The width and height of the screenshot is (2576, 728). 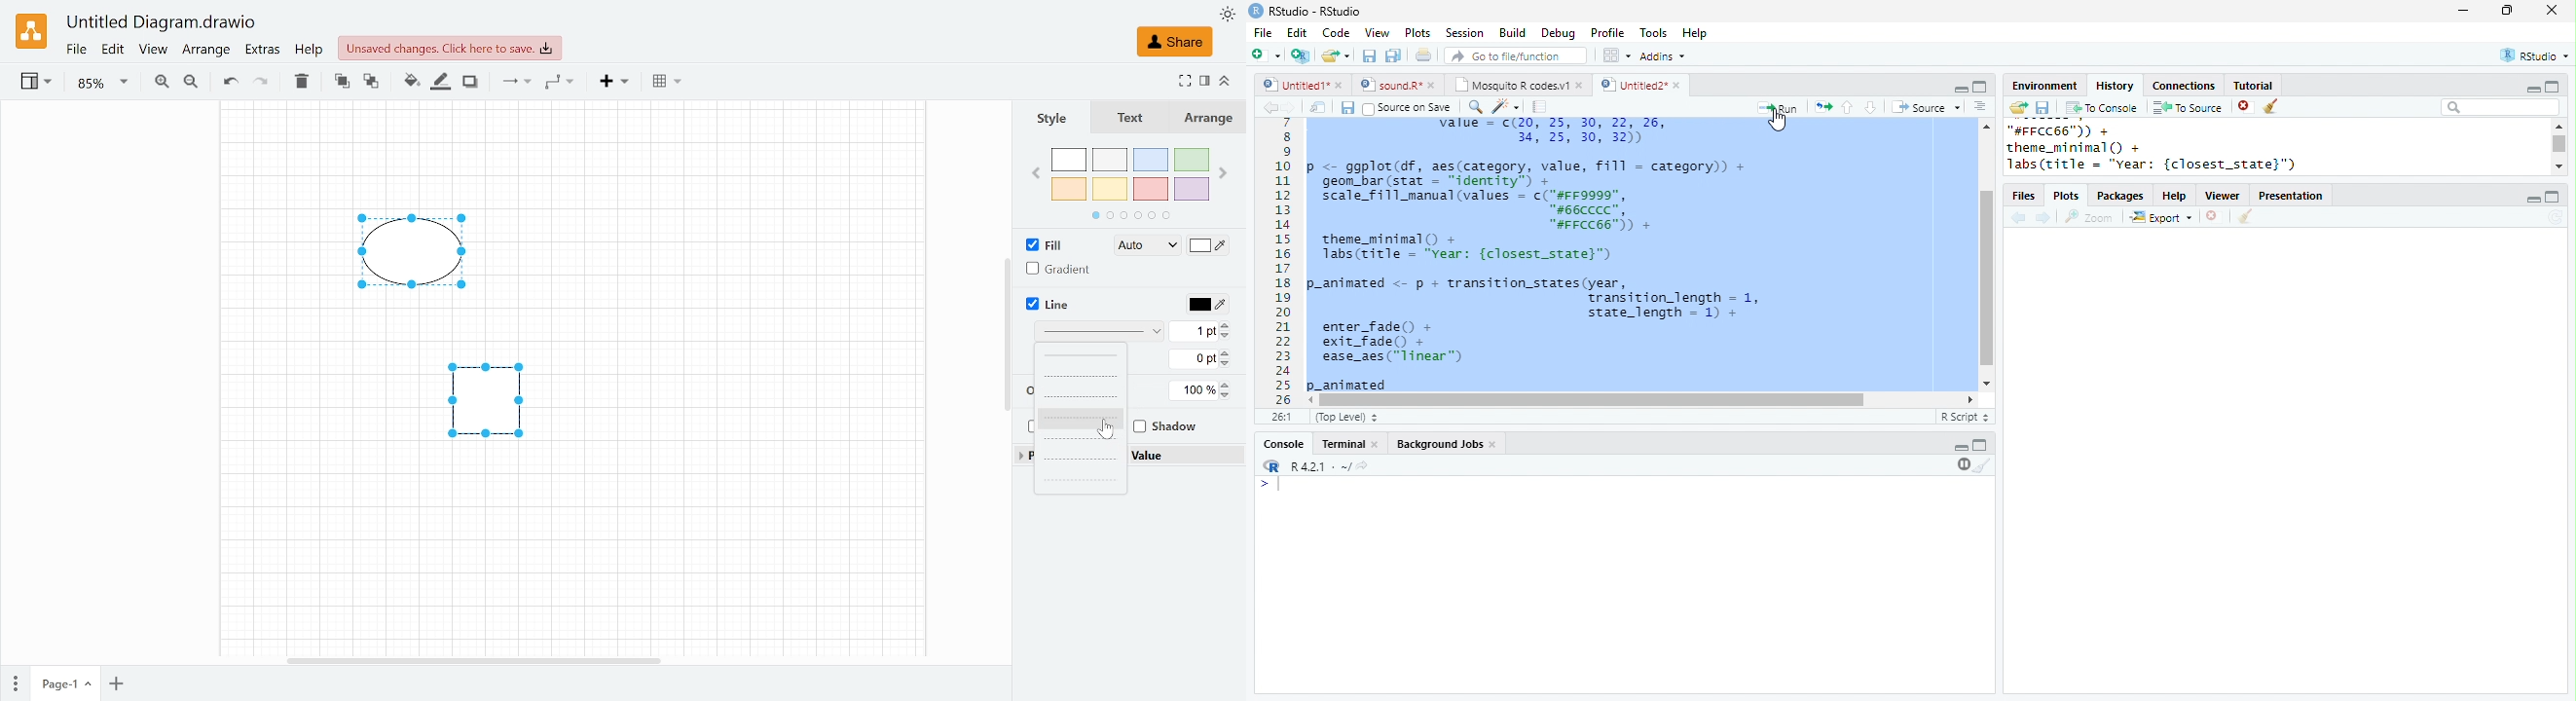 I want to click on Presentation, so click(x=2291, y=196).